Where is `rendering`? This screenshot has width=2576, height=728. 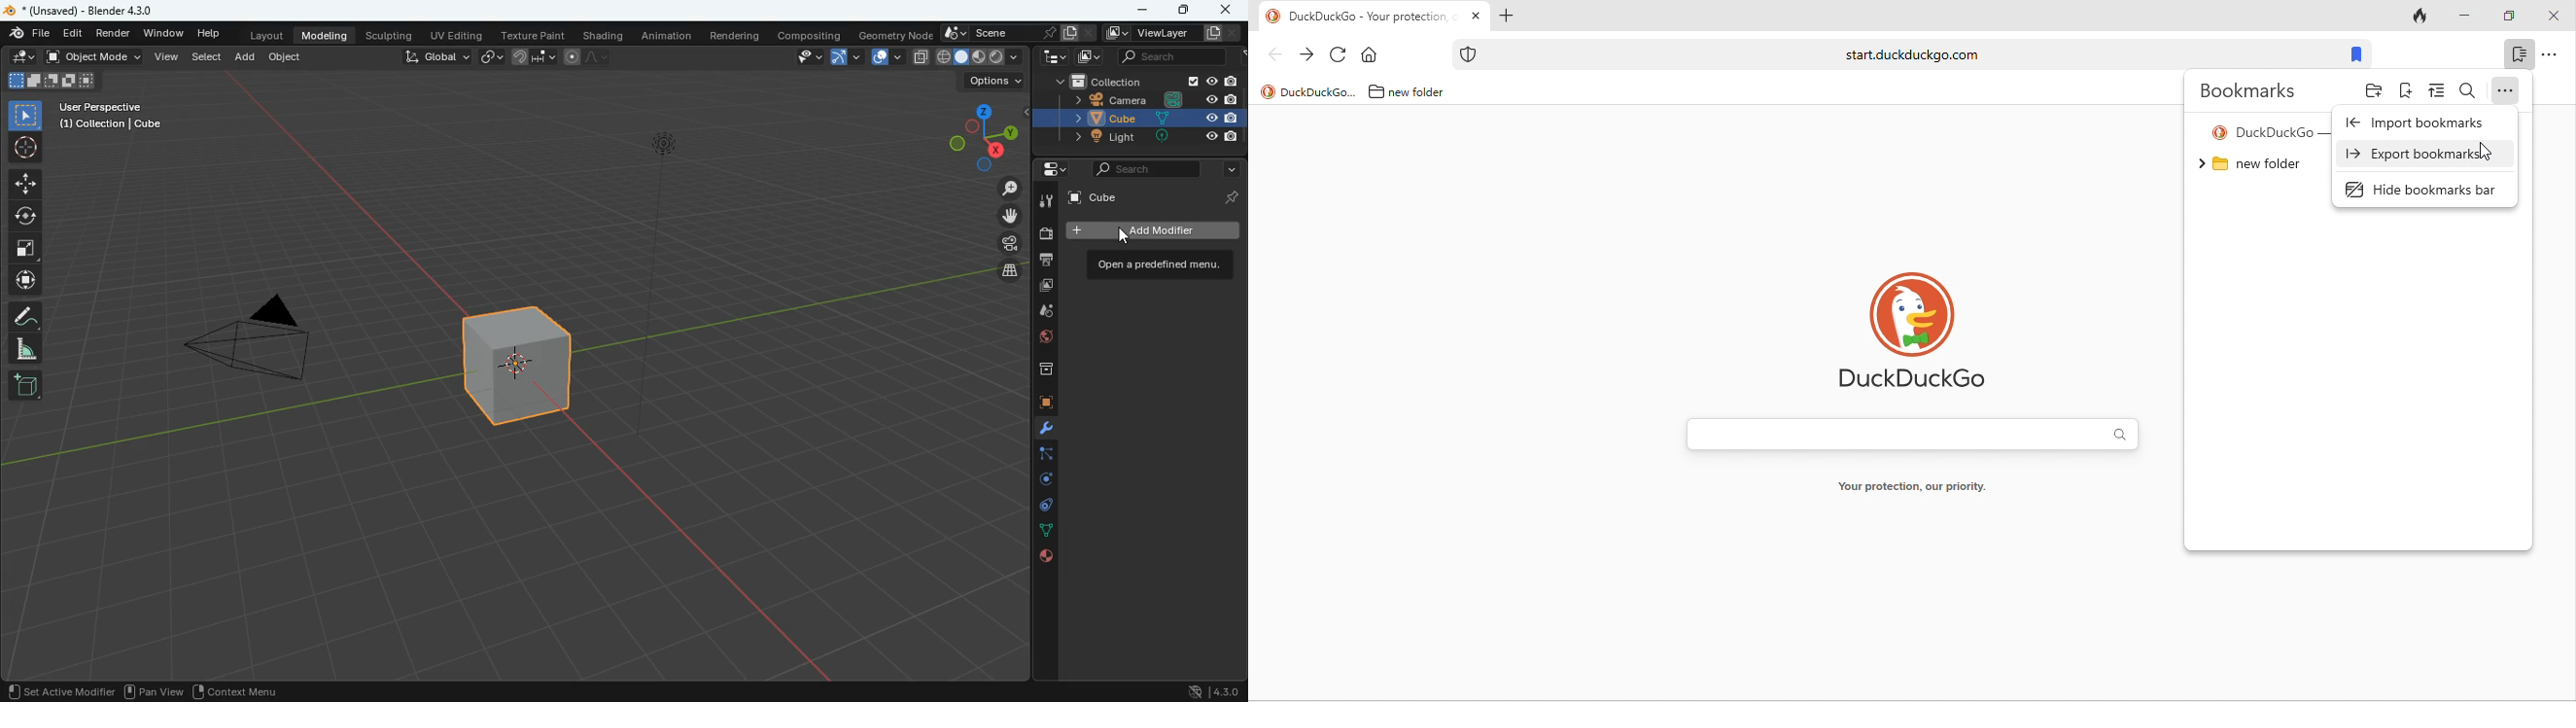 rendering is located at coordinates (735, 37).